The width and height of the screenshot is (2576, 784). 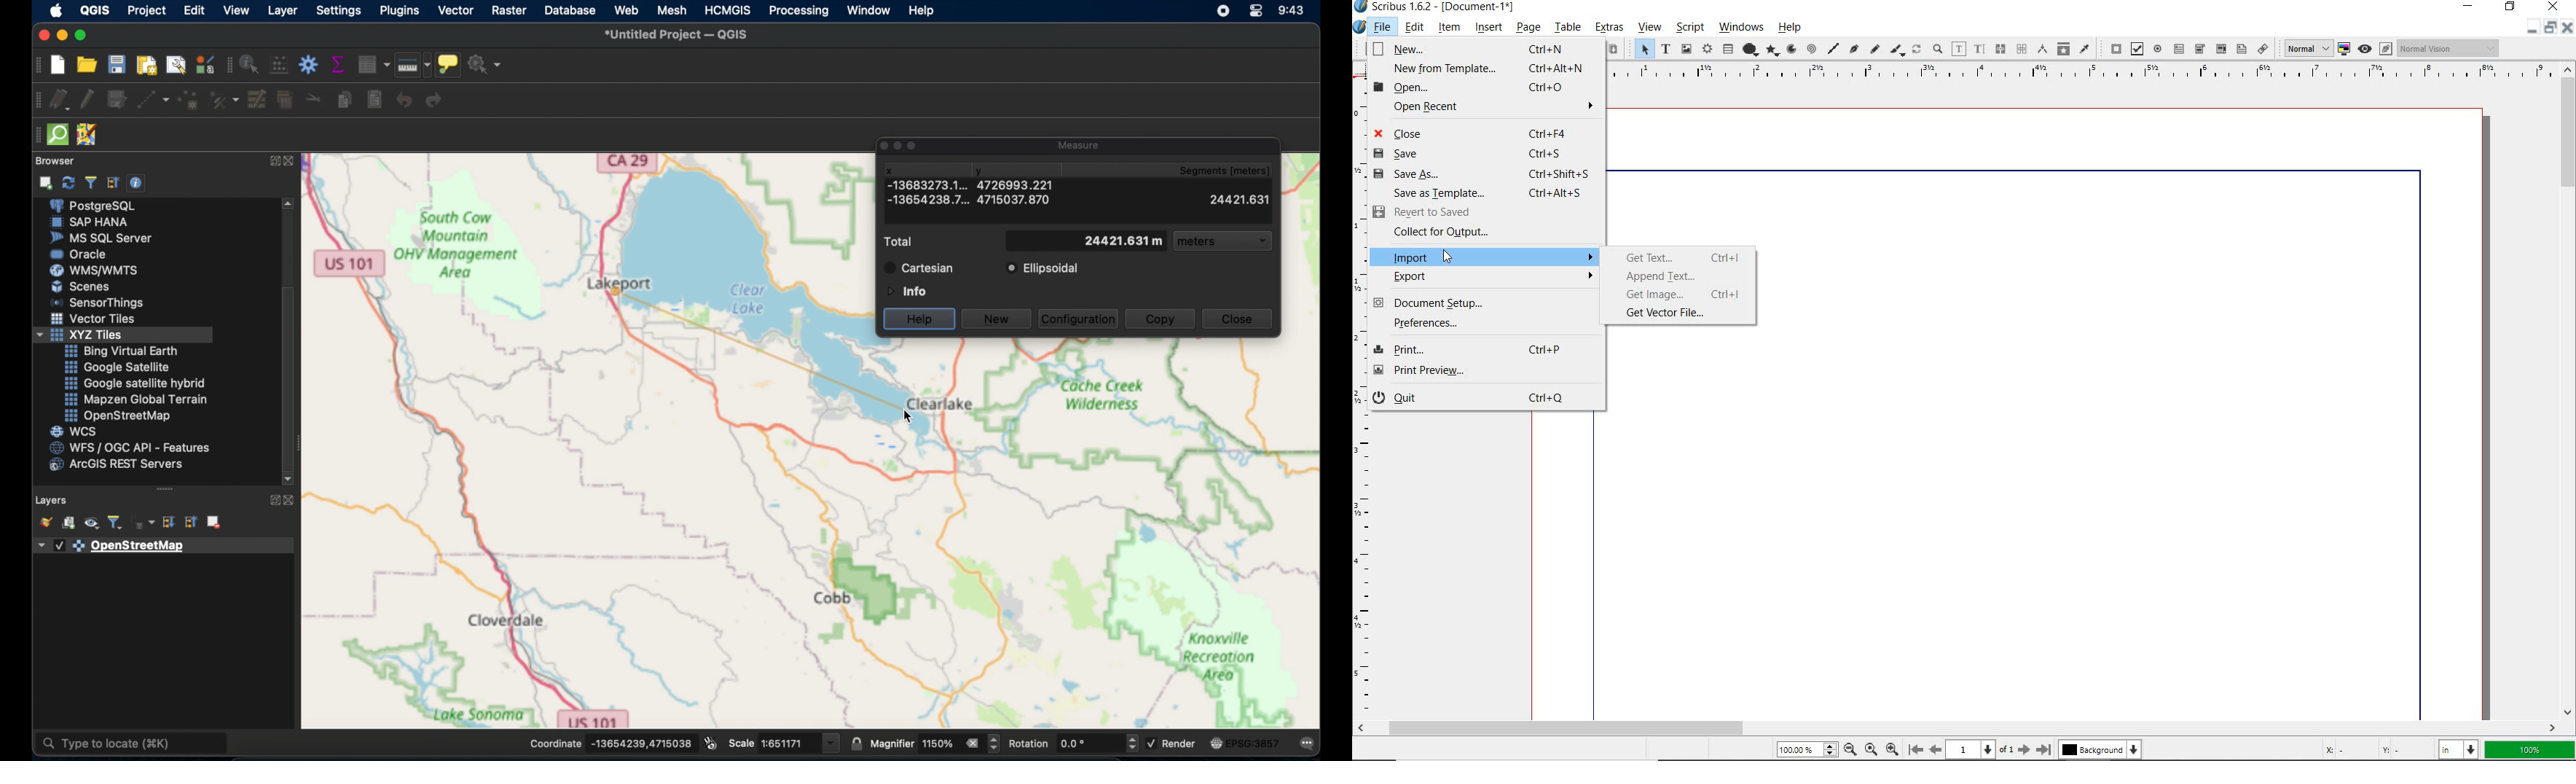 I want to click on oracle, so click(x=82, y=254).